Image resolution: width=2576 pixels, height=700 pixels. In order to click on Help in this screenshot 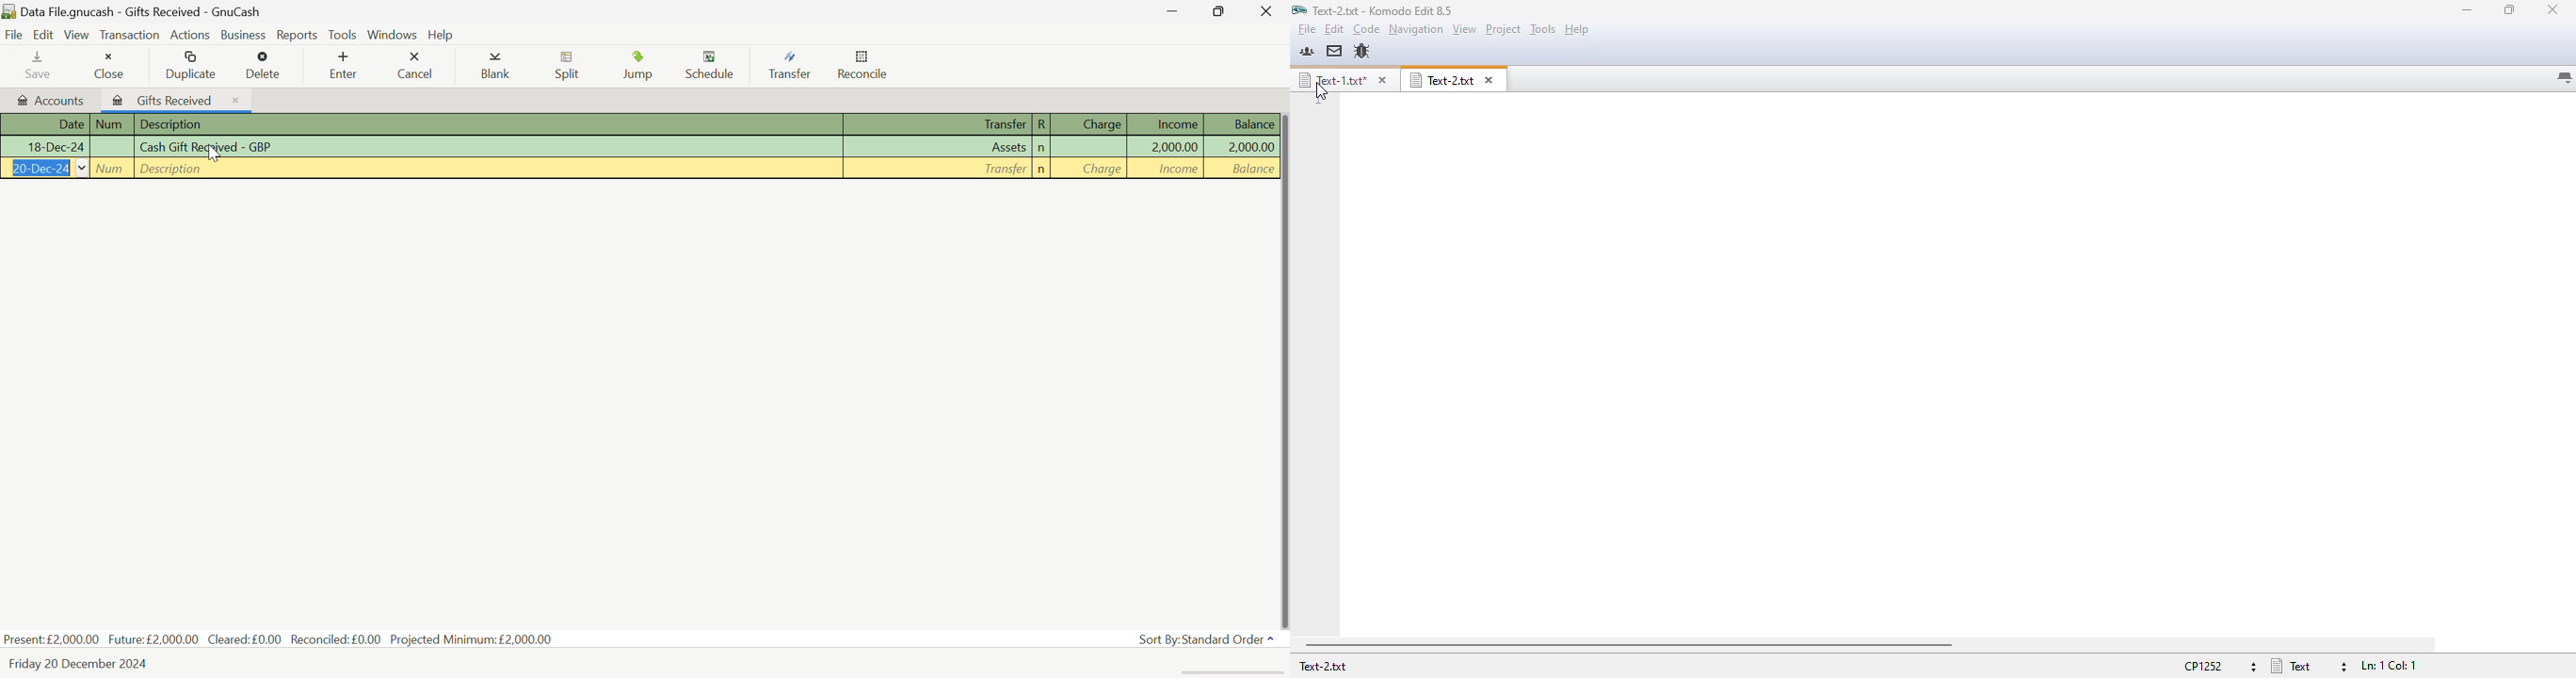, I will do `click(440, 34)`.